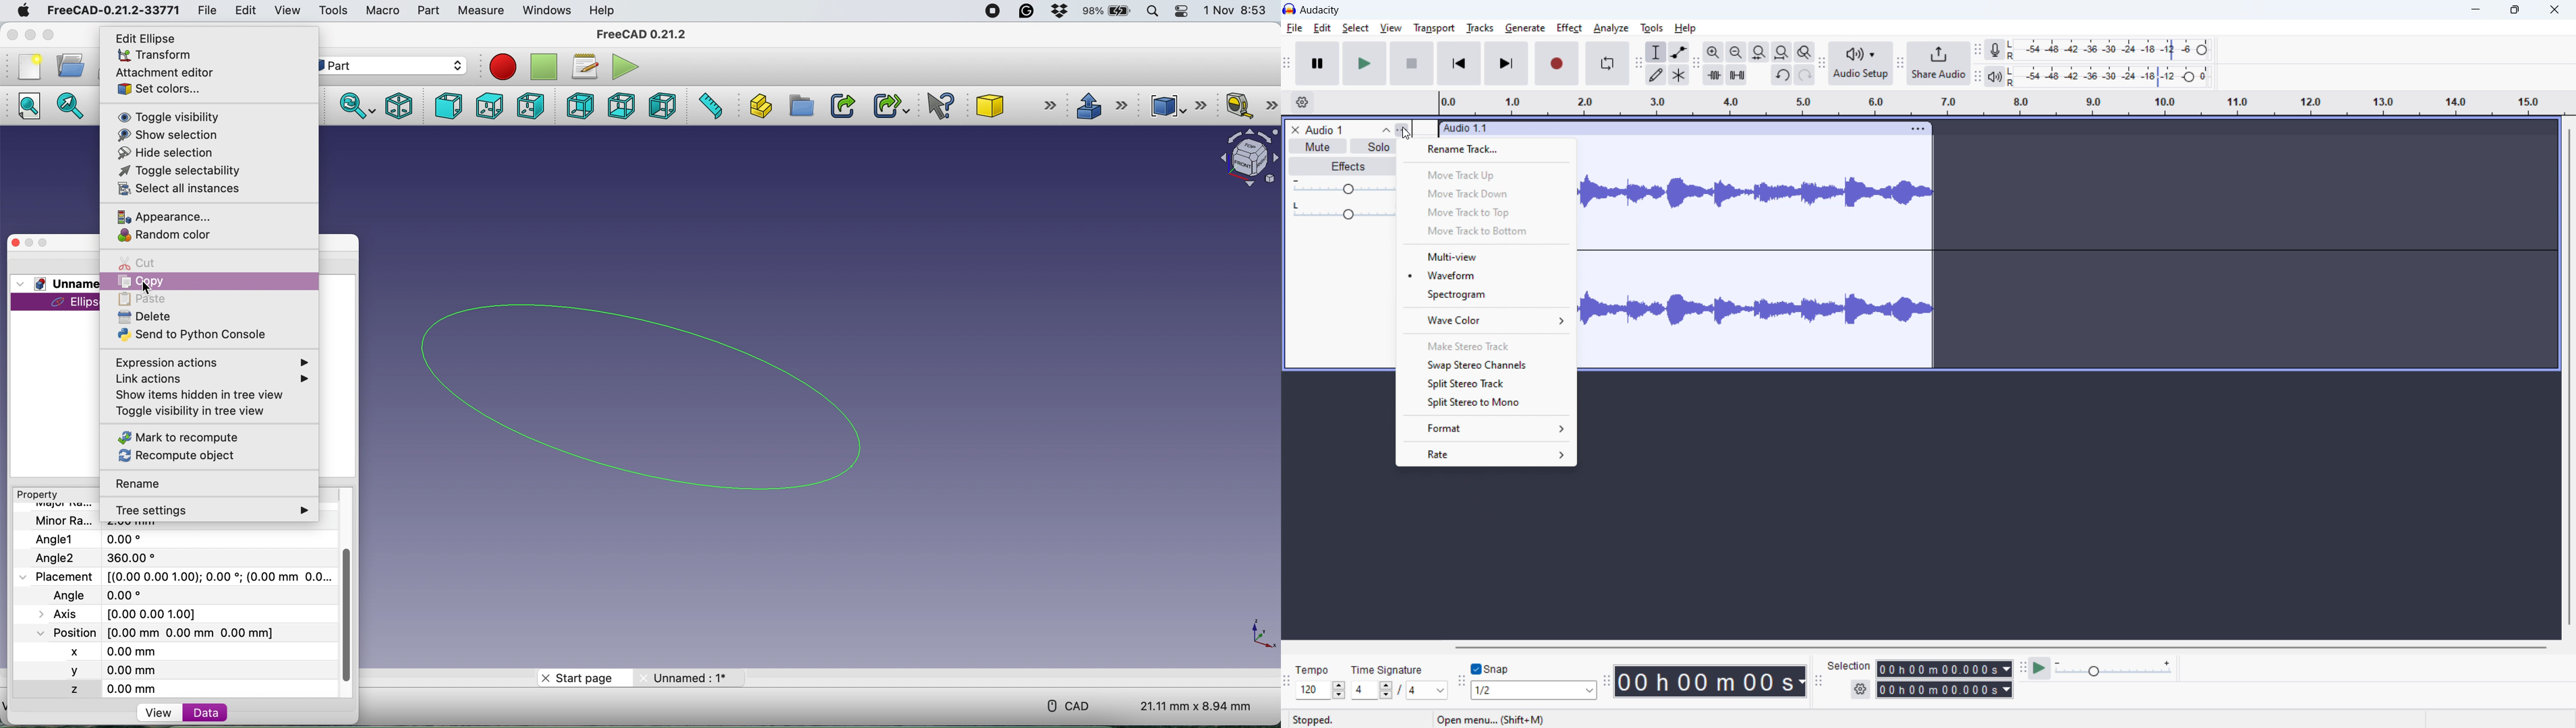 The width and height of the screenshot is (2576, 728). Describe the element at coordinates (1486, 320) in the screenshot. I see `wave color` at that location.